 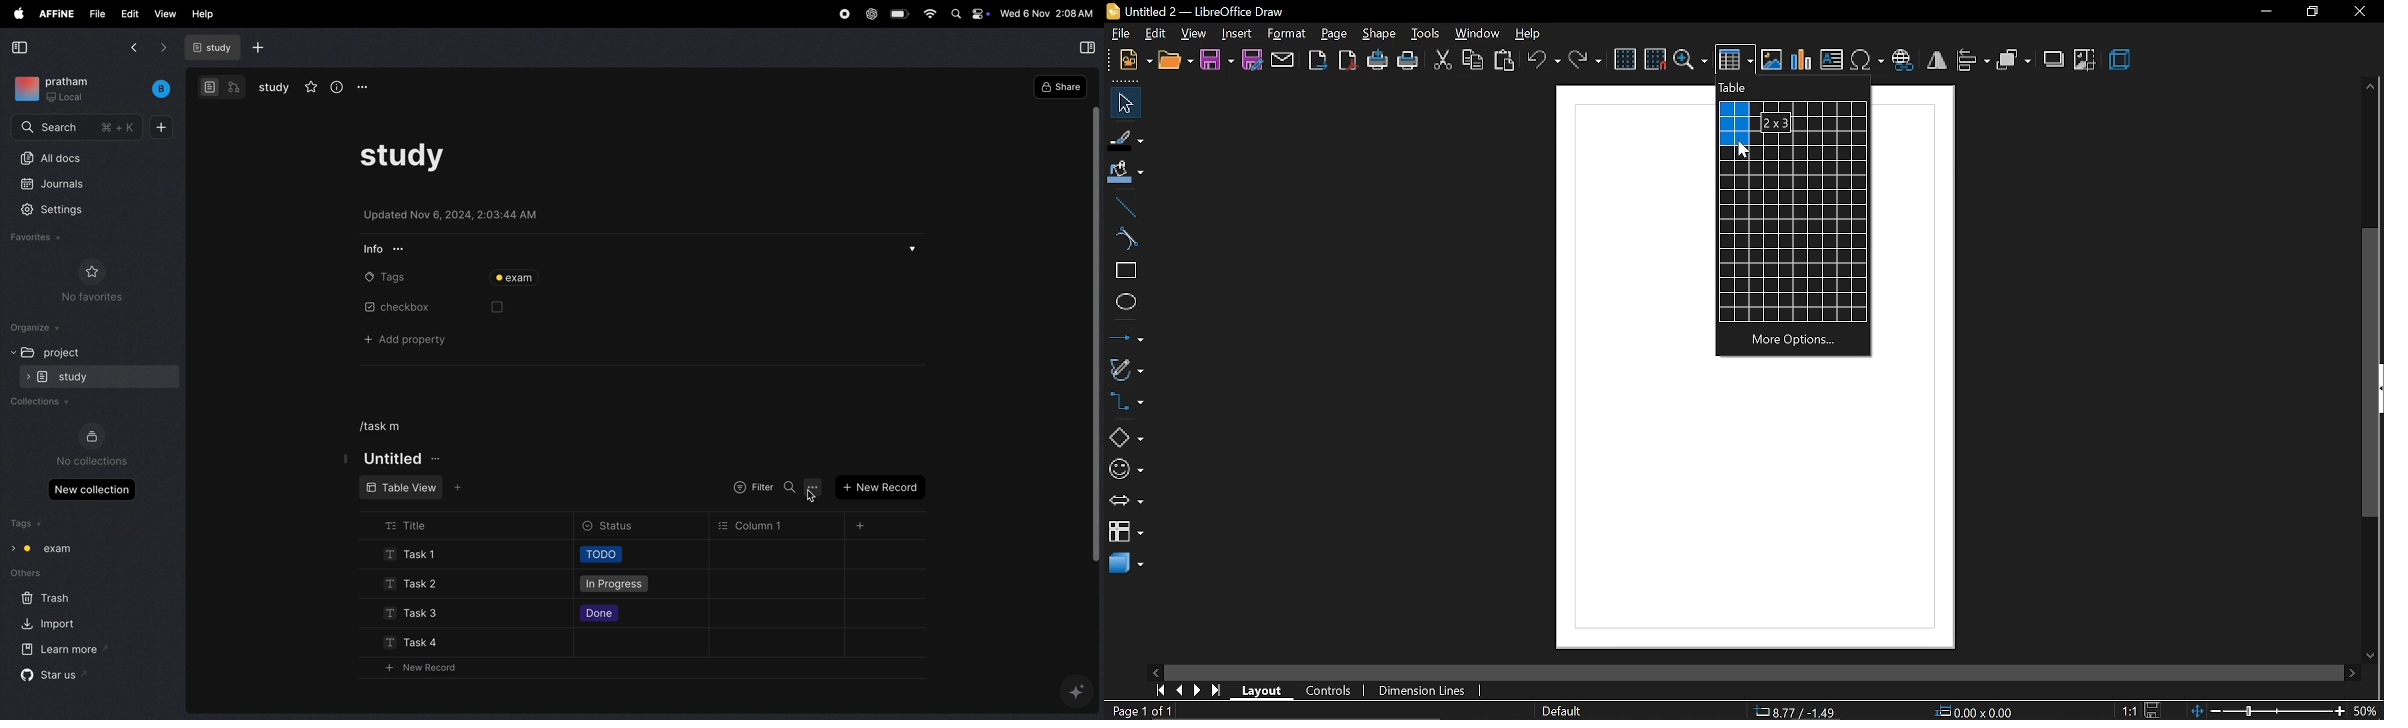 I want to click on flowchart, so click(x=1126, y=532).